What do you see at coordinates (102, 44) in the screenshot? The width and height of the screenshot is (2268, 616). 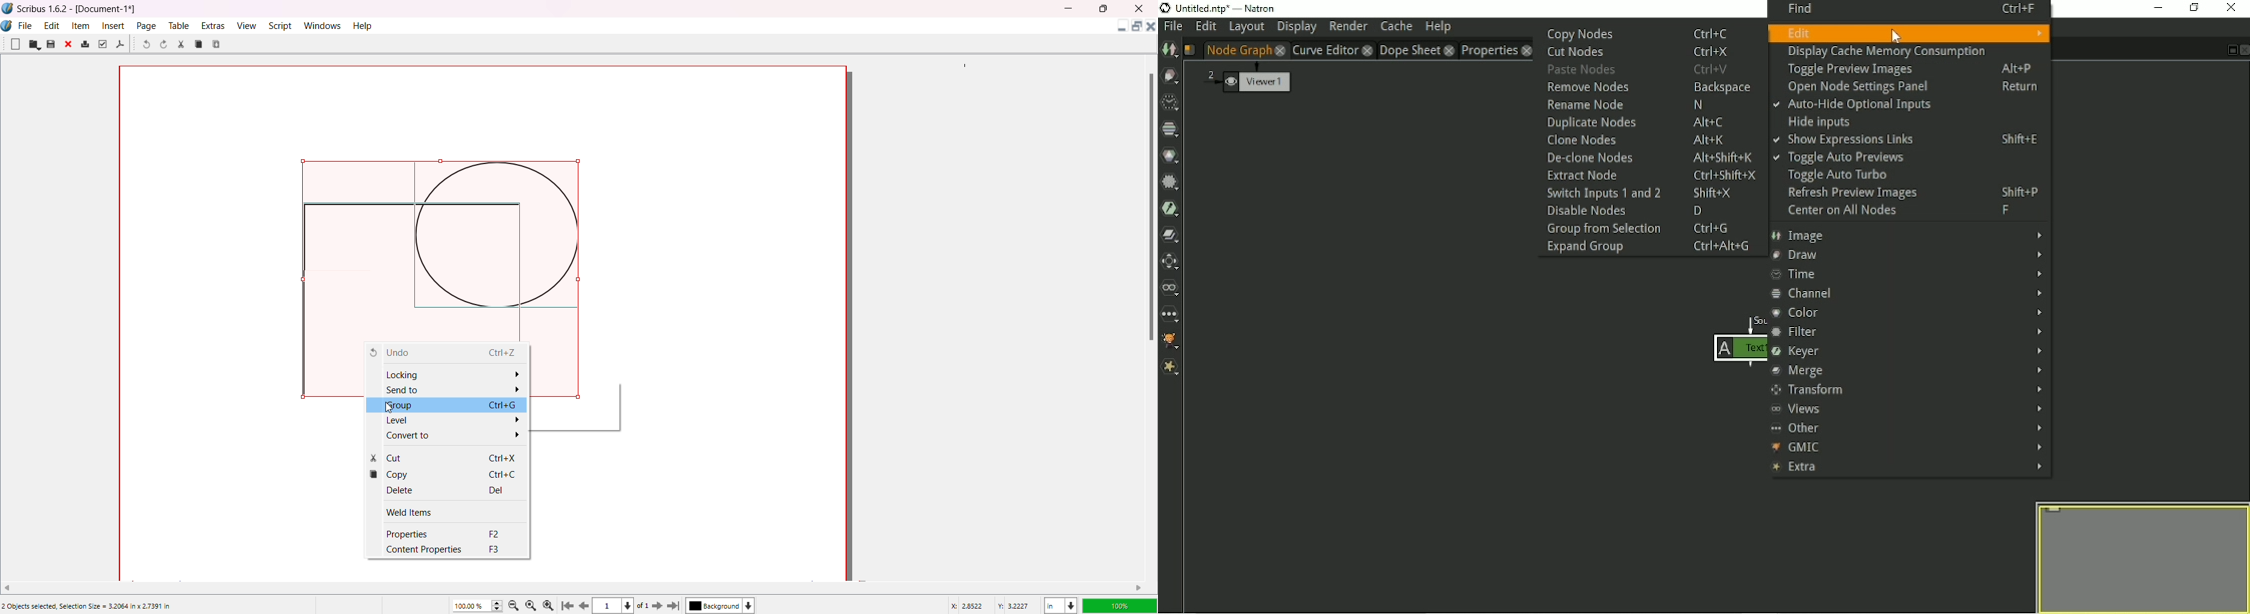 I see `Preflight Verifier` at bounding box center [102, 44].